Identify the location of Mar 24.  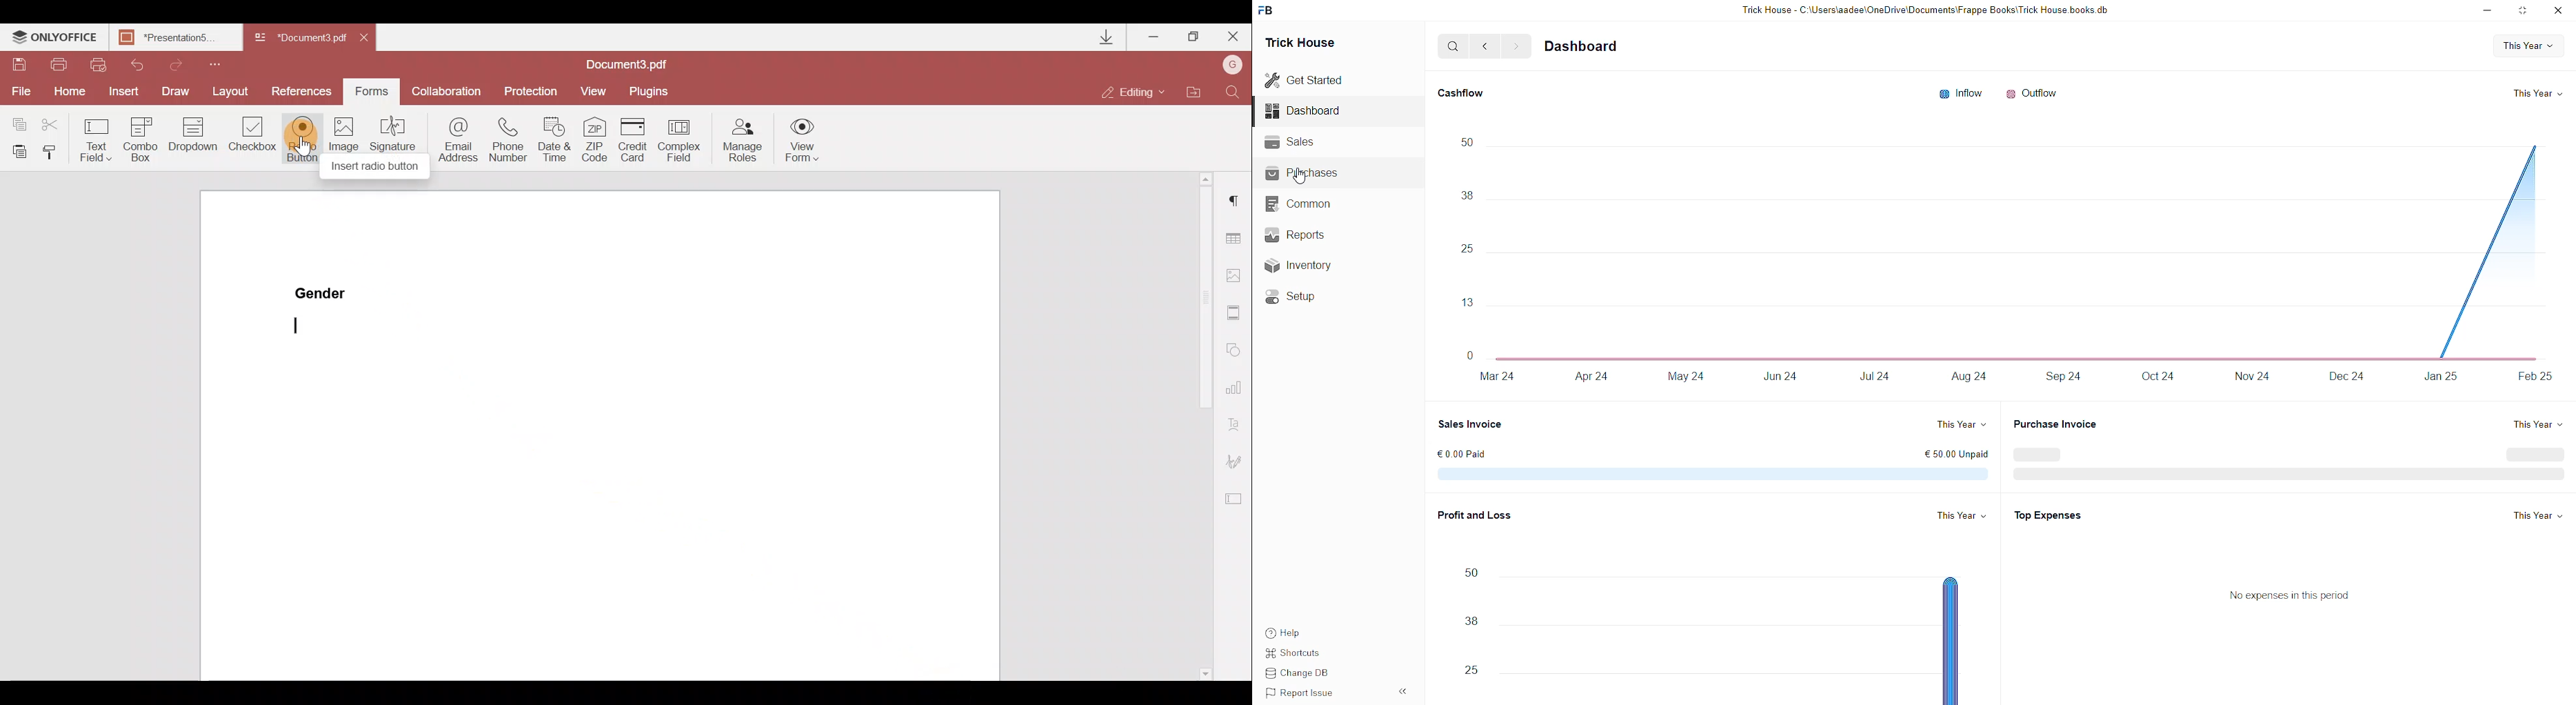
(1500, 377).